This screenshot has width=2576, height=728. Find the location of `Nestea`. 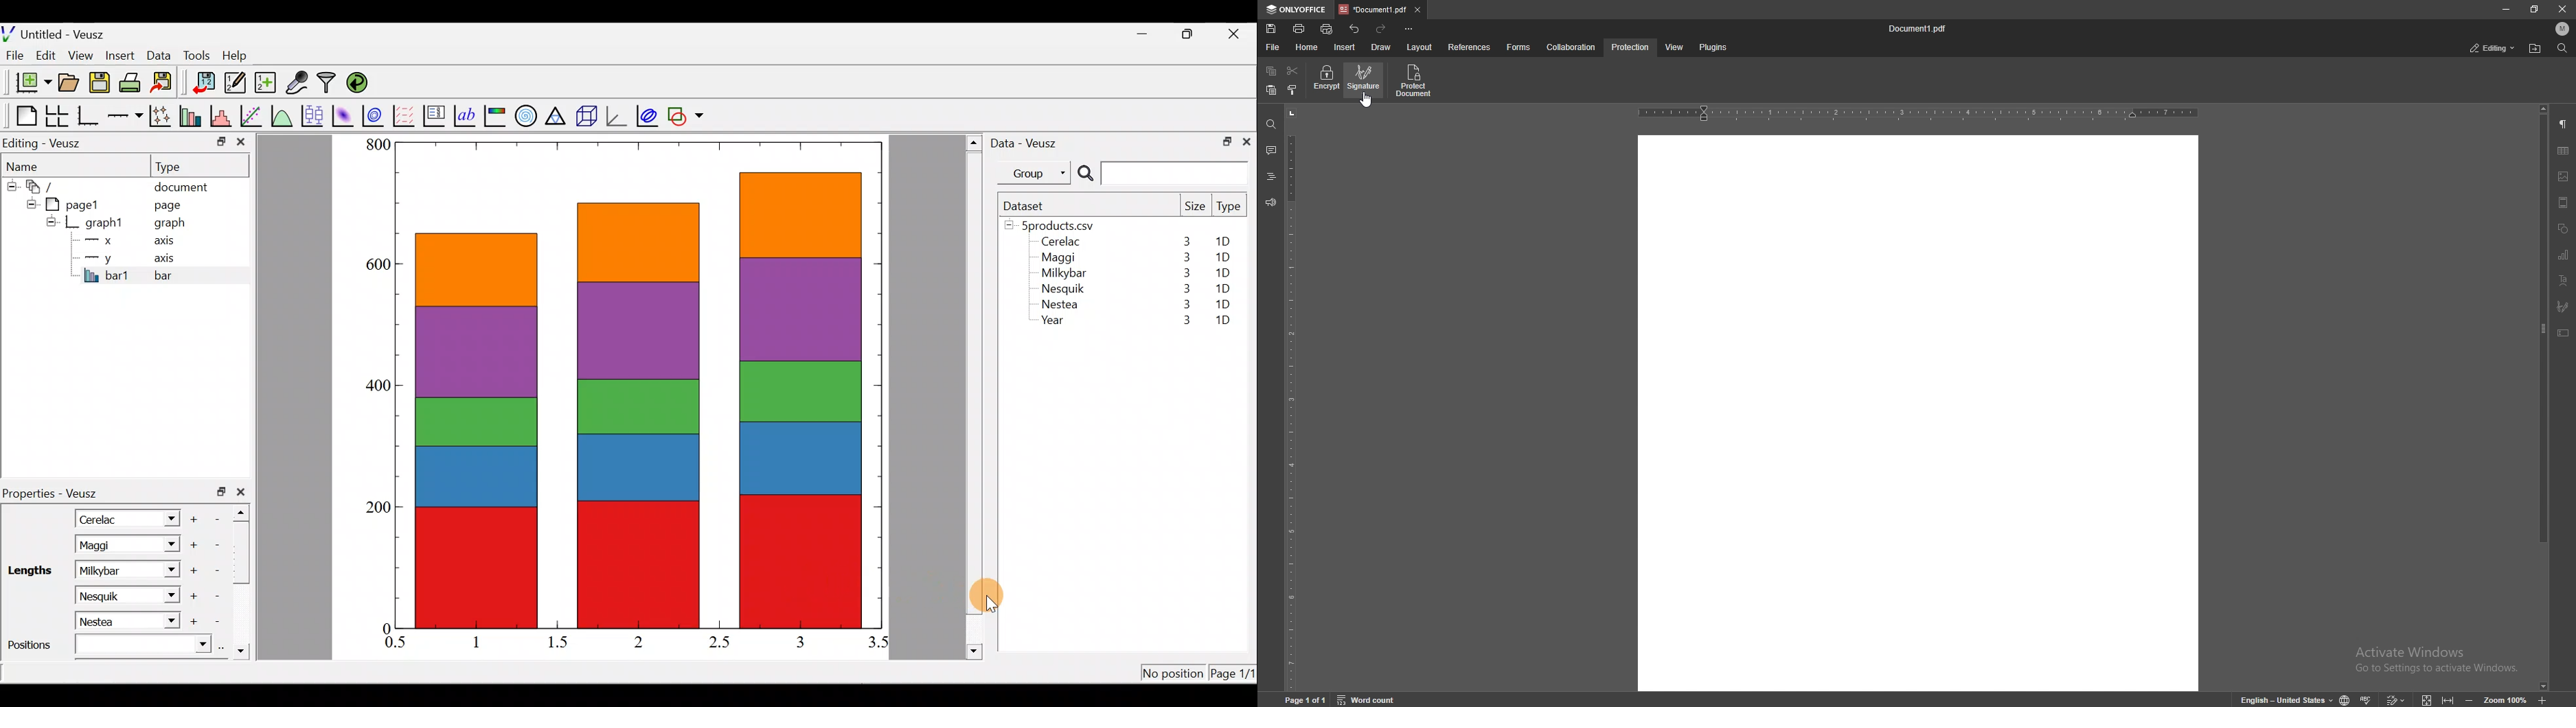

Nestea is located at coordinates (113, 621).